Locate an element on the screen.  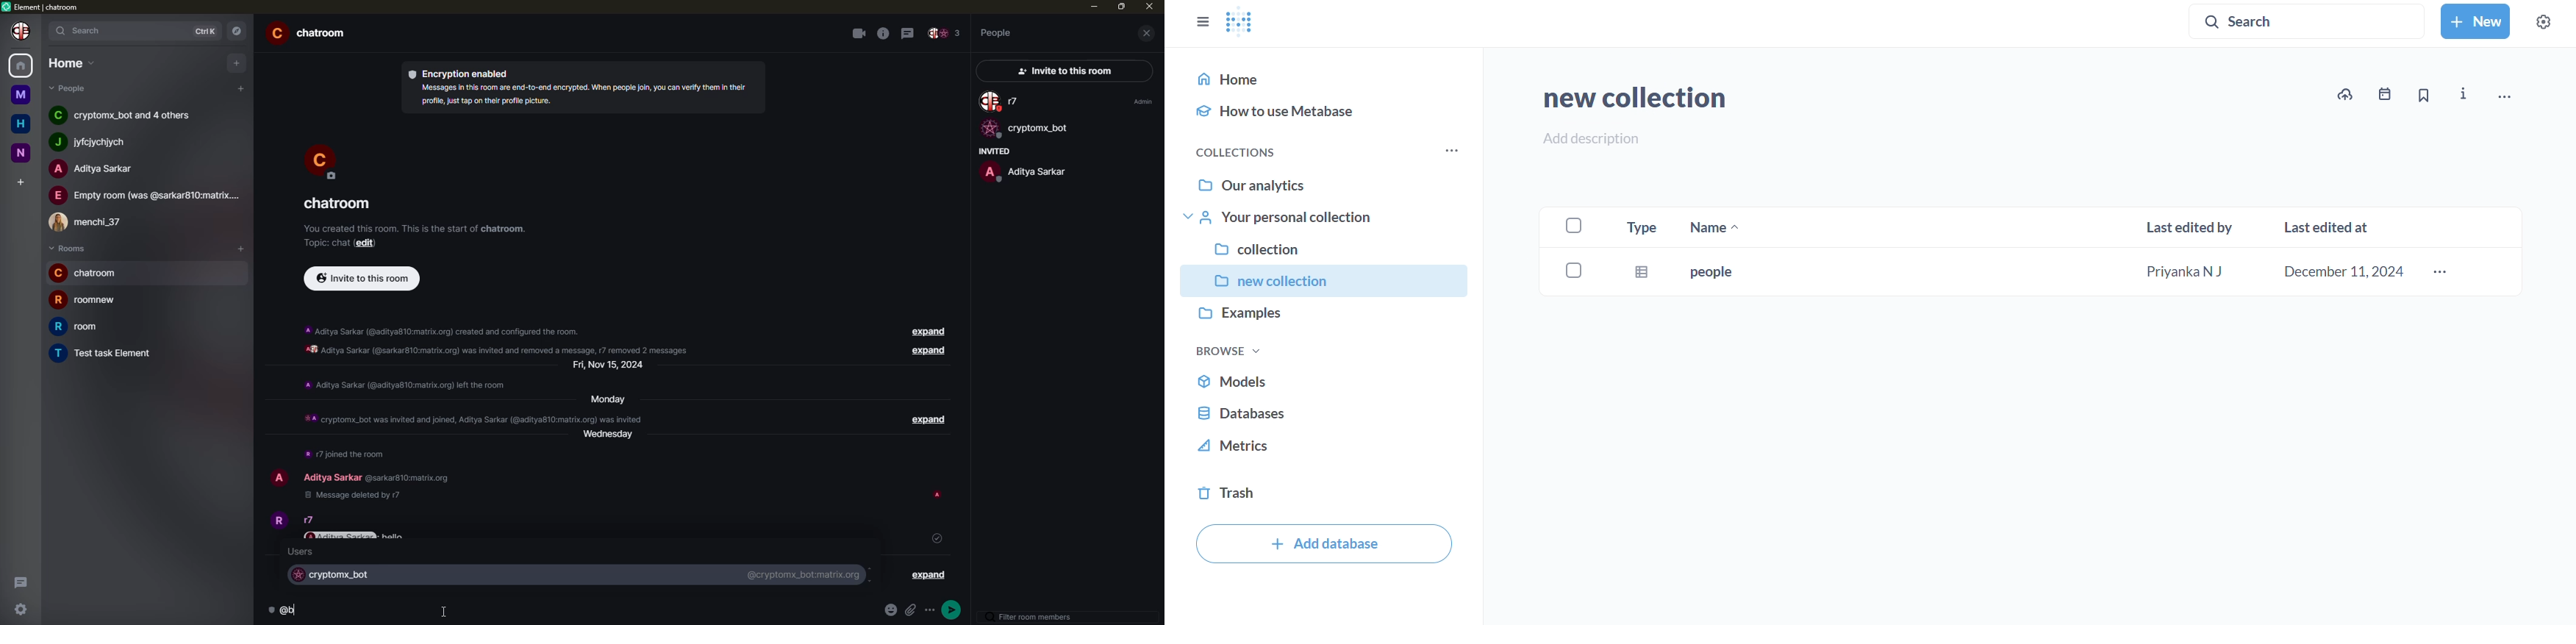
close is located at coordinates (1150, 33).